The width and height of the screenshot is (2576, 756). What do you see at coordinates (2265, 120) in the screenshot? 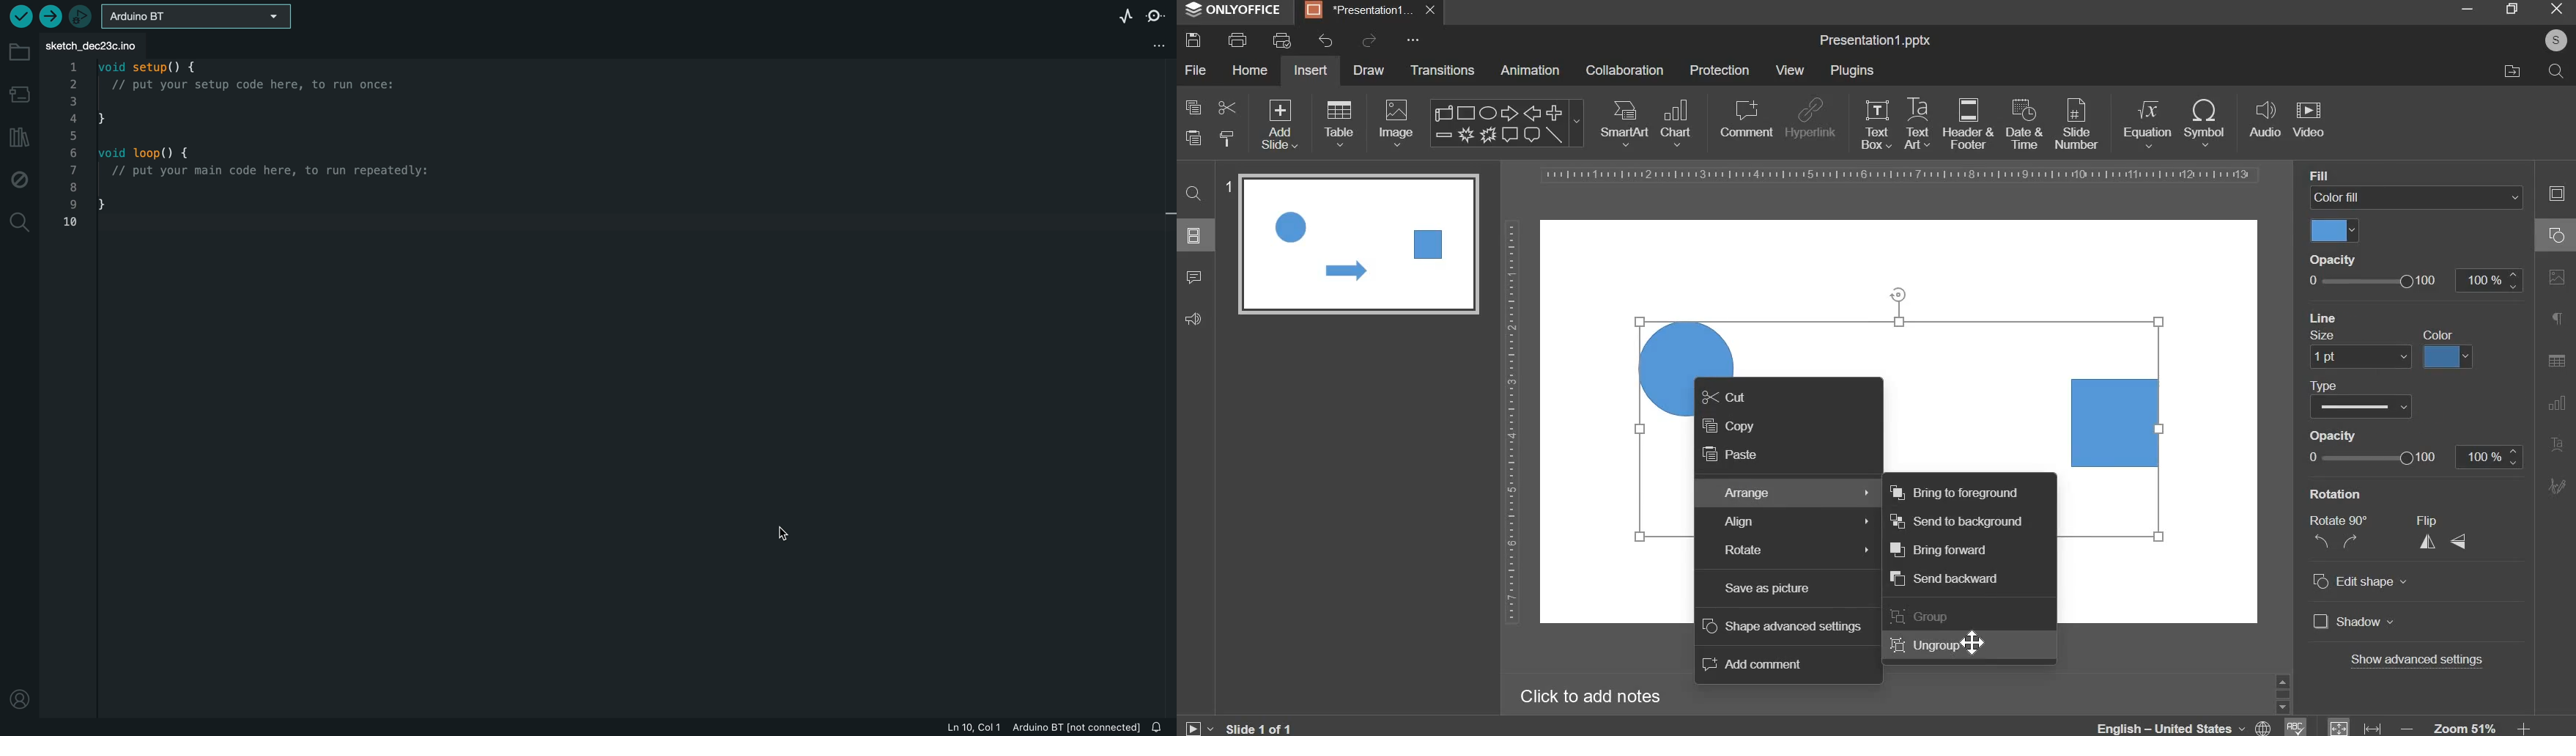
I see `audio` at bounding box center [2265, 120].